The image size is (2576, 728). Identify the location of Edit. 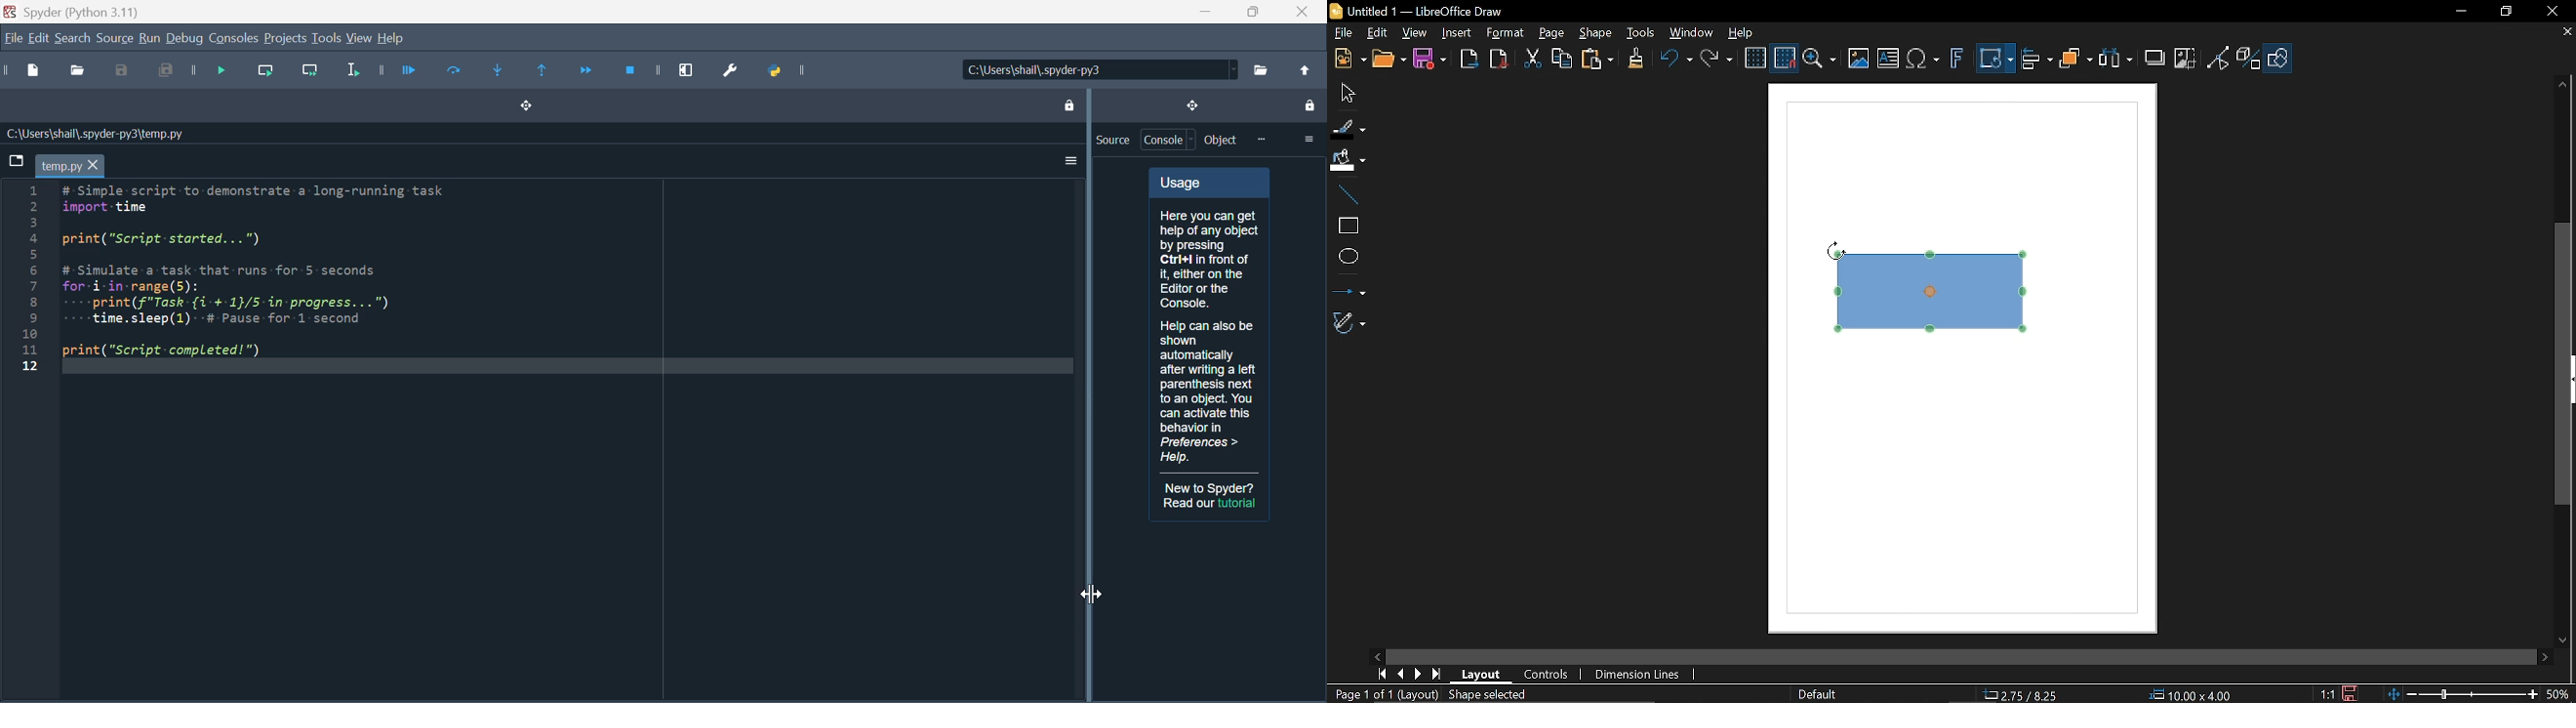
(1376, 33).